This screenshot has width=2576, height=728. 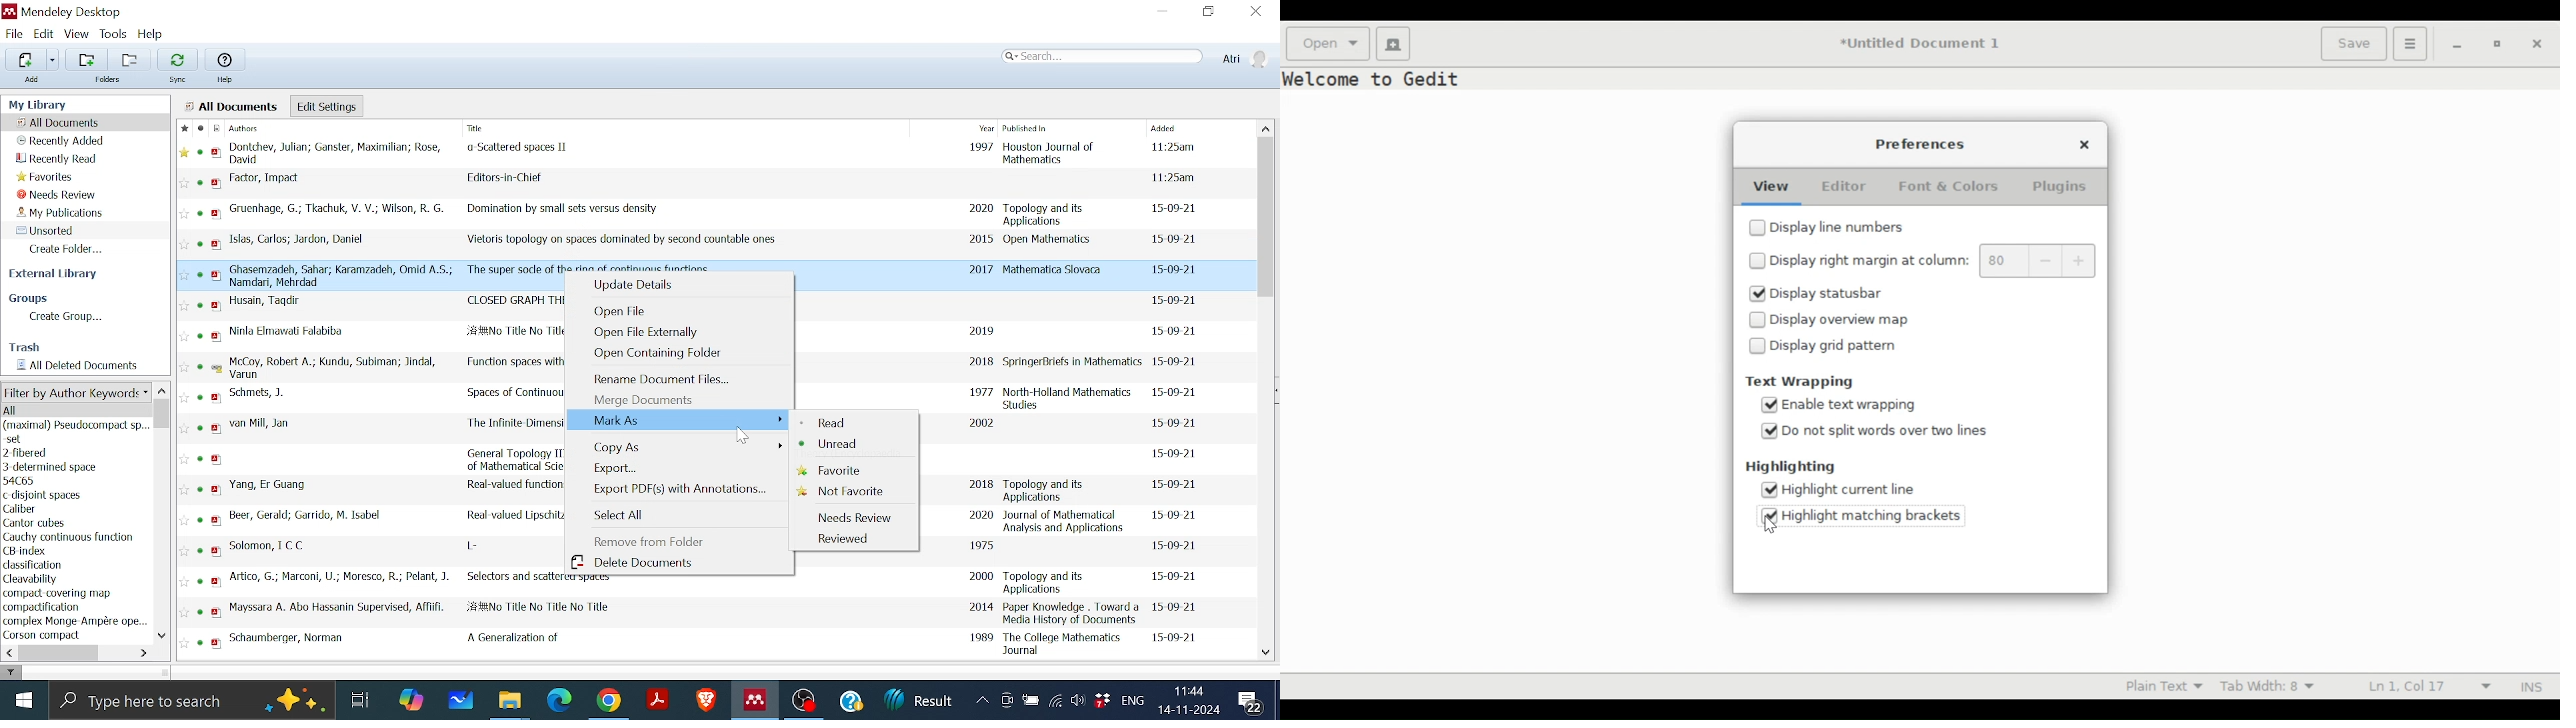 What do you see at coordinates (34, 580) in the screenshot?
I see `Cleavability` at bounding box center [34, 580].